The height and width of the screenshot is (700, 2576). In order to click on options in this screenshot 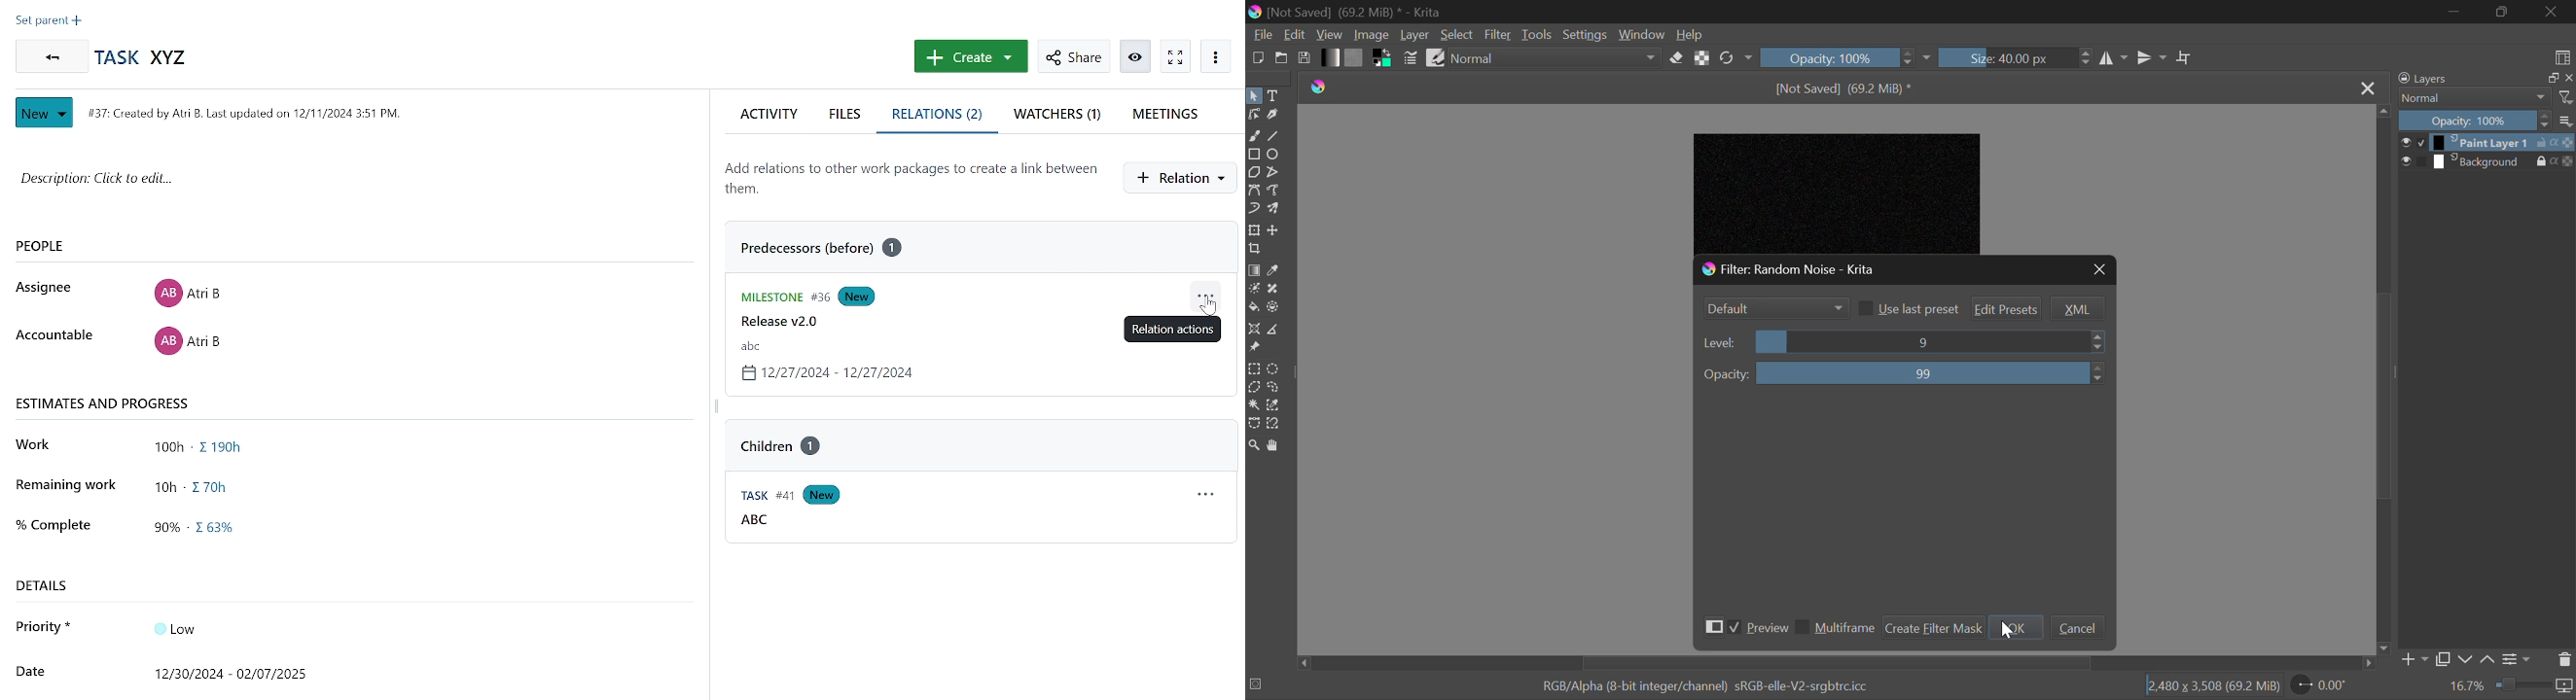, I will do `click(2567, 119)`.